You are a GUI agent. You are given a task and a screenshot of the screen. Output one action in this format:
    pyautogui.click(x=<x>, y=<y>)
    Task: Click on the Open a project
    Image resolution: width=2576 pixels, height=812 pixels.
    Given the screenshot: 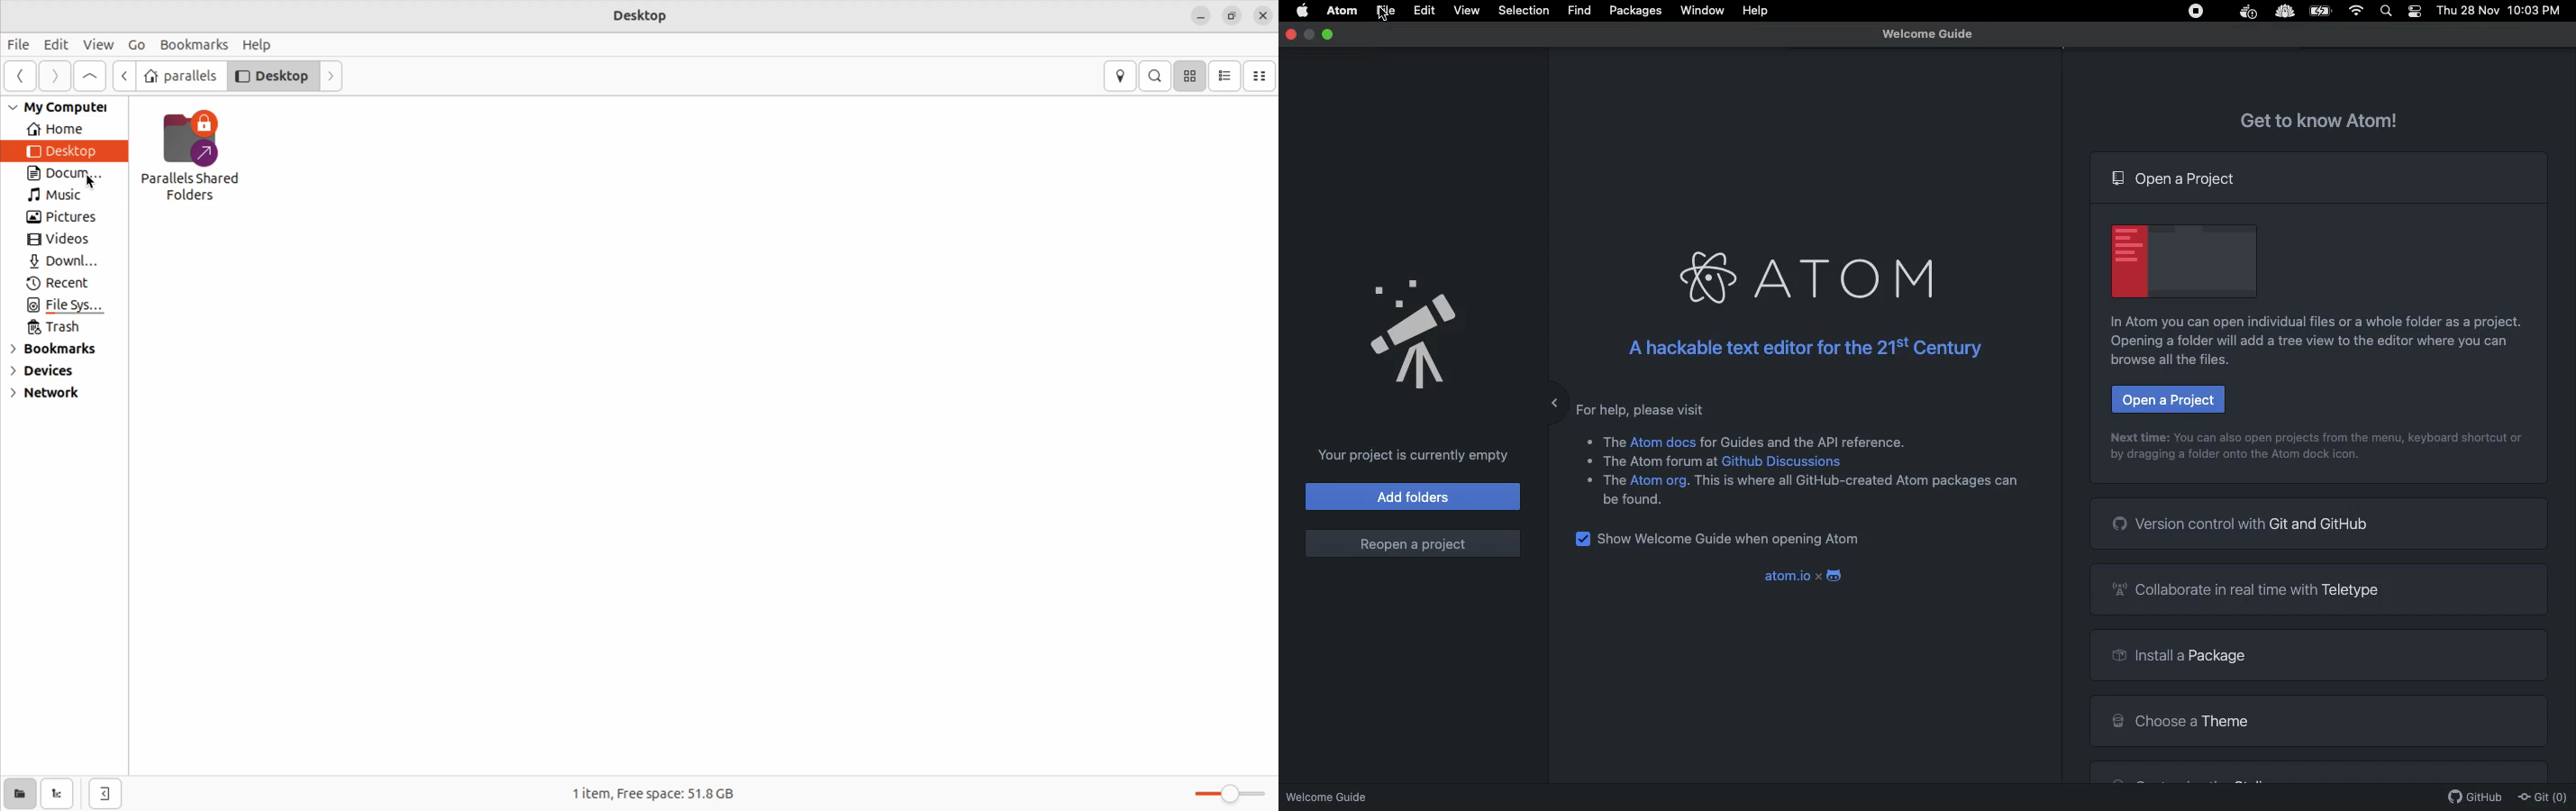 What is the action you would take?
    pyautogui.click(x=2176, y=178)
    